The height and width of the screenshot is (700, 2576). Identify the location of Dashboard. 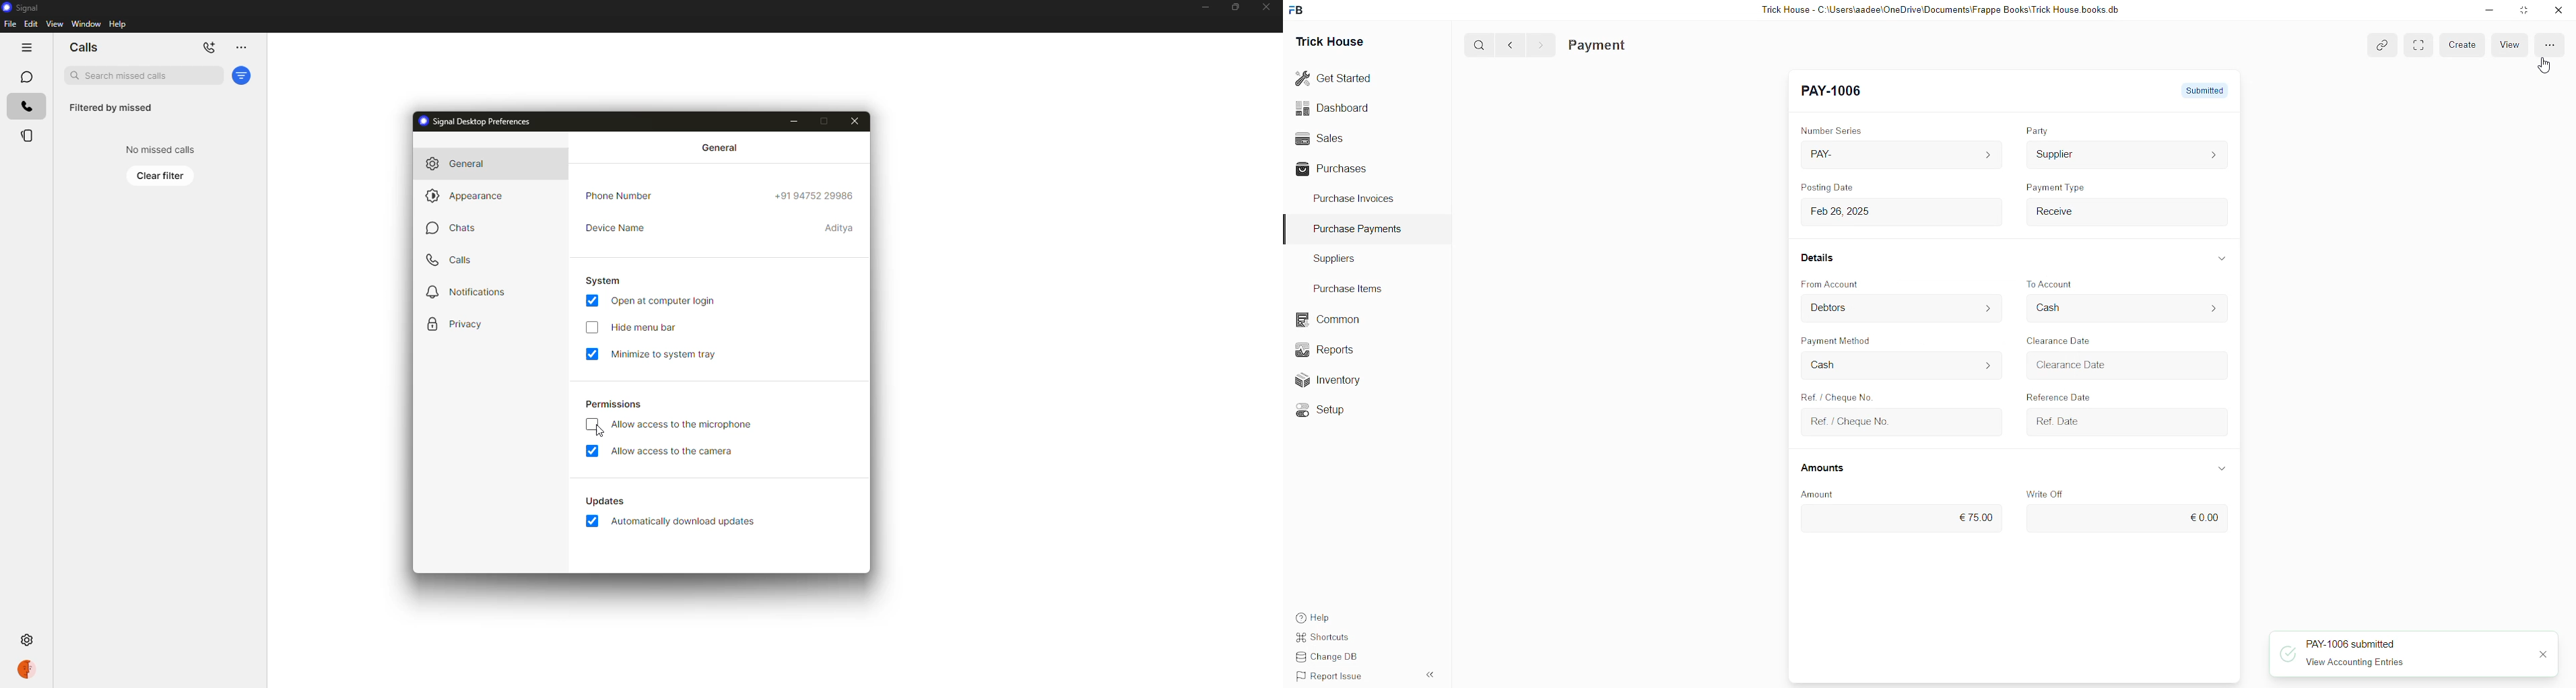
(1335, 108).